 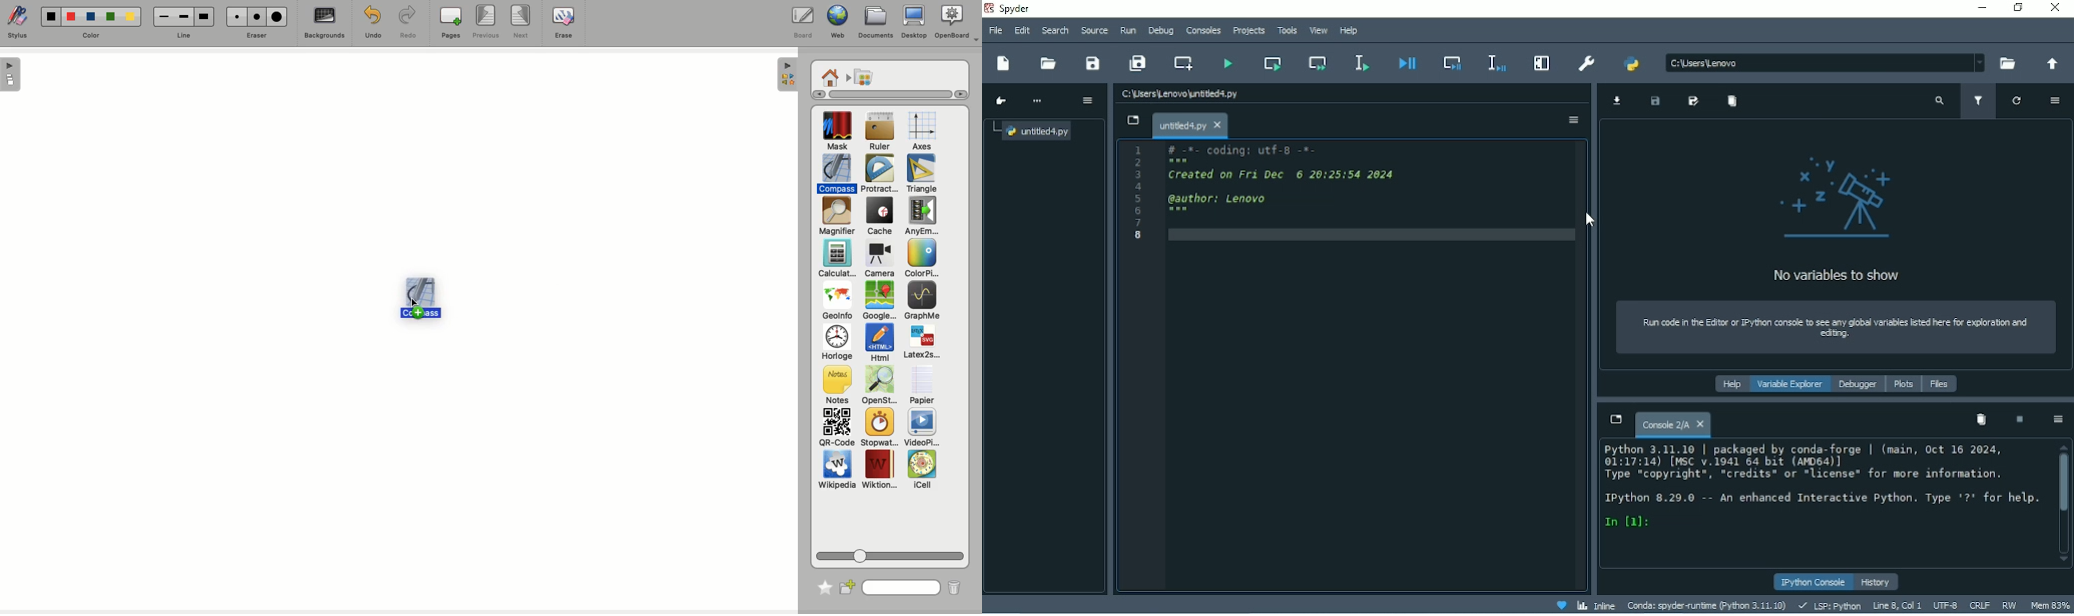 I want to click on Run current cell and go to the next one, so click(x=1321, y=63).